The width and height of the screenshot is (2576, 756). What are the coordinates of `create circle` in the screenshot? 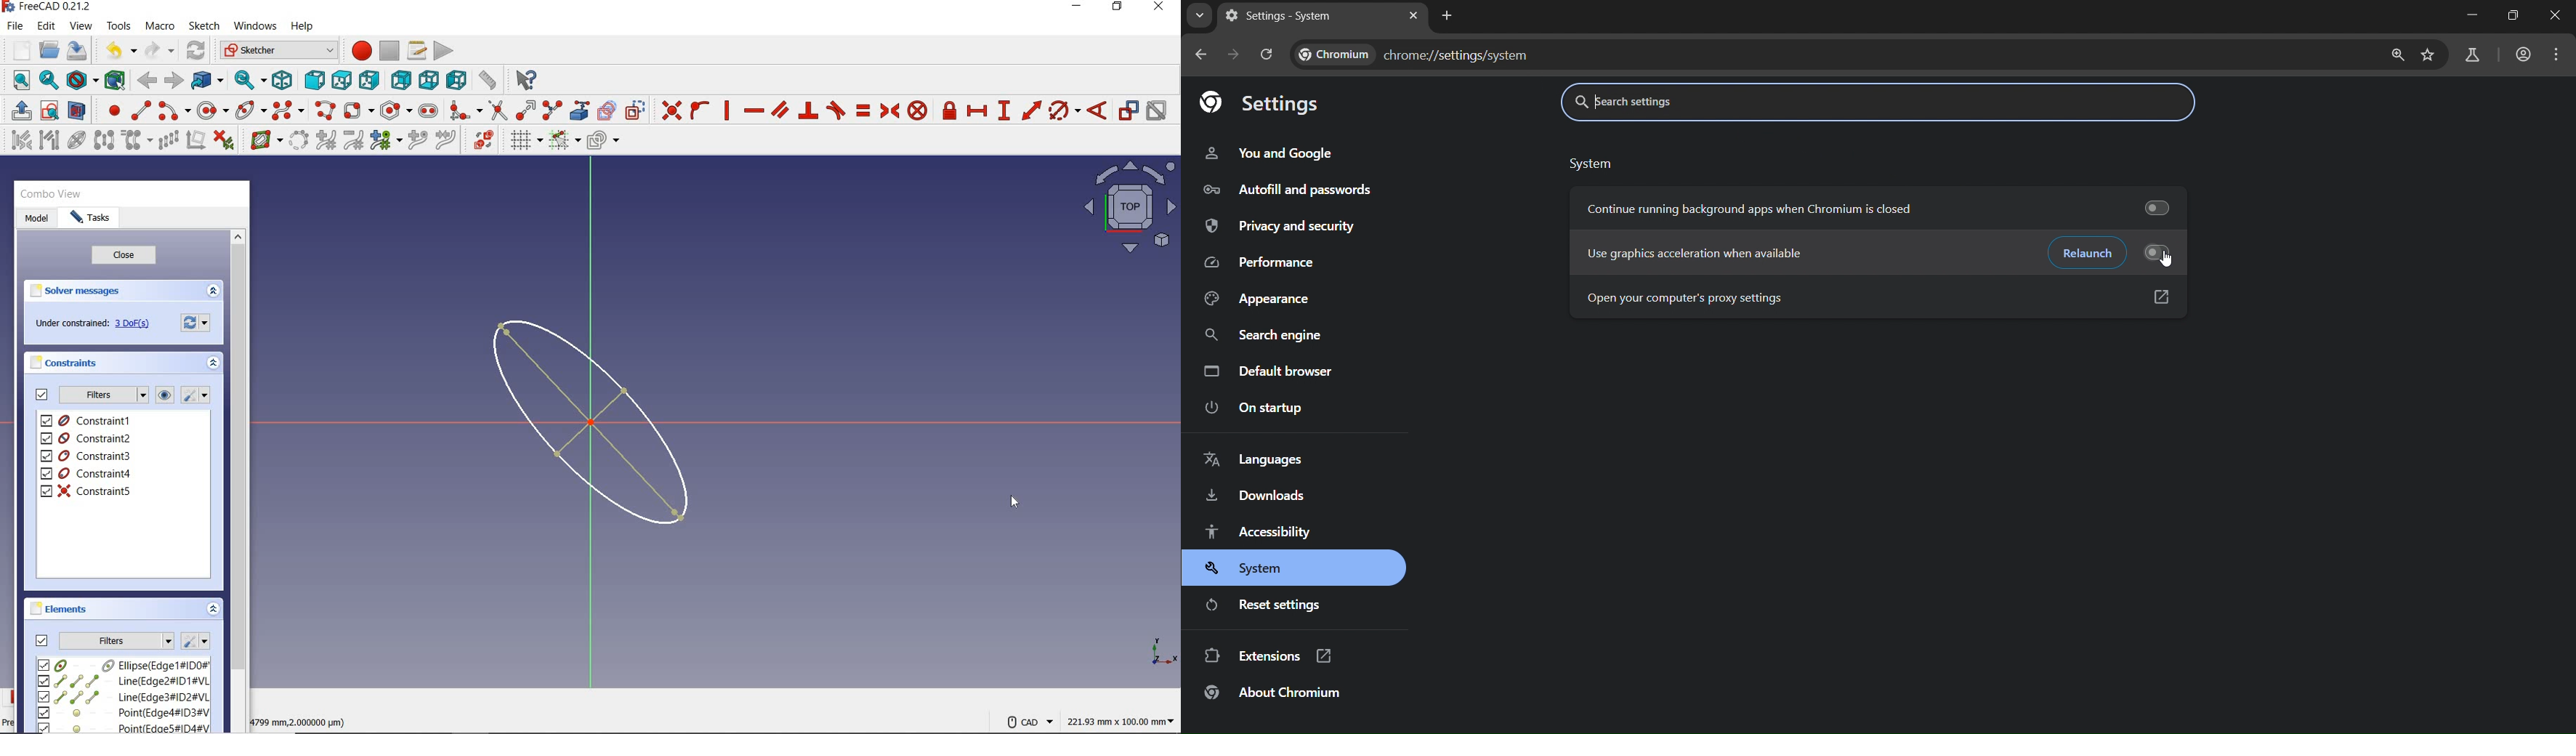 It's located at (213, 108).